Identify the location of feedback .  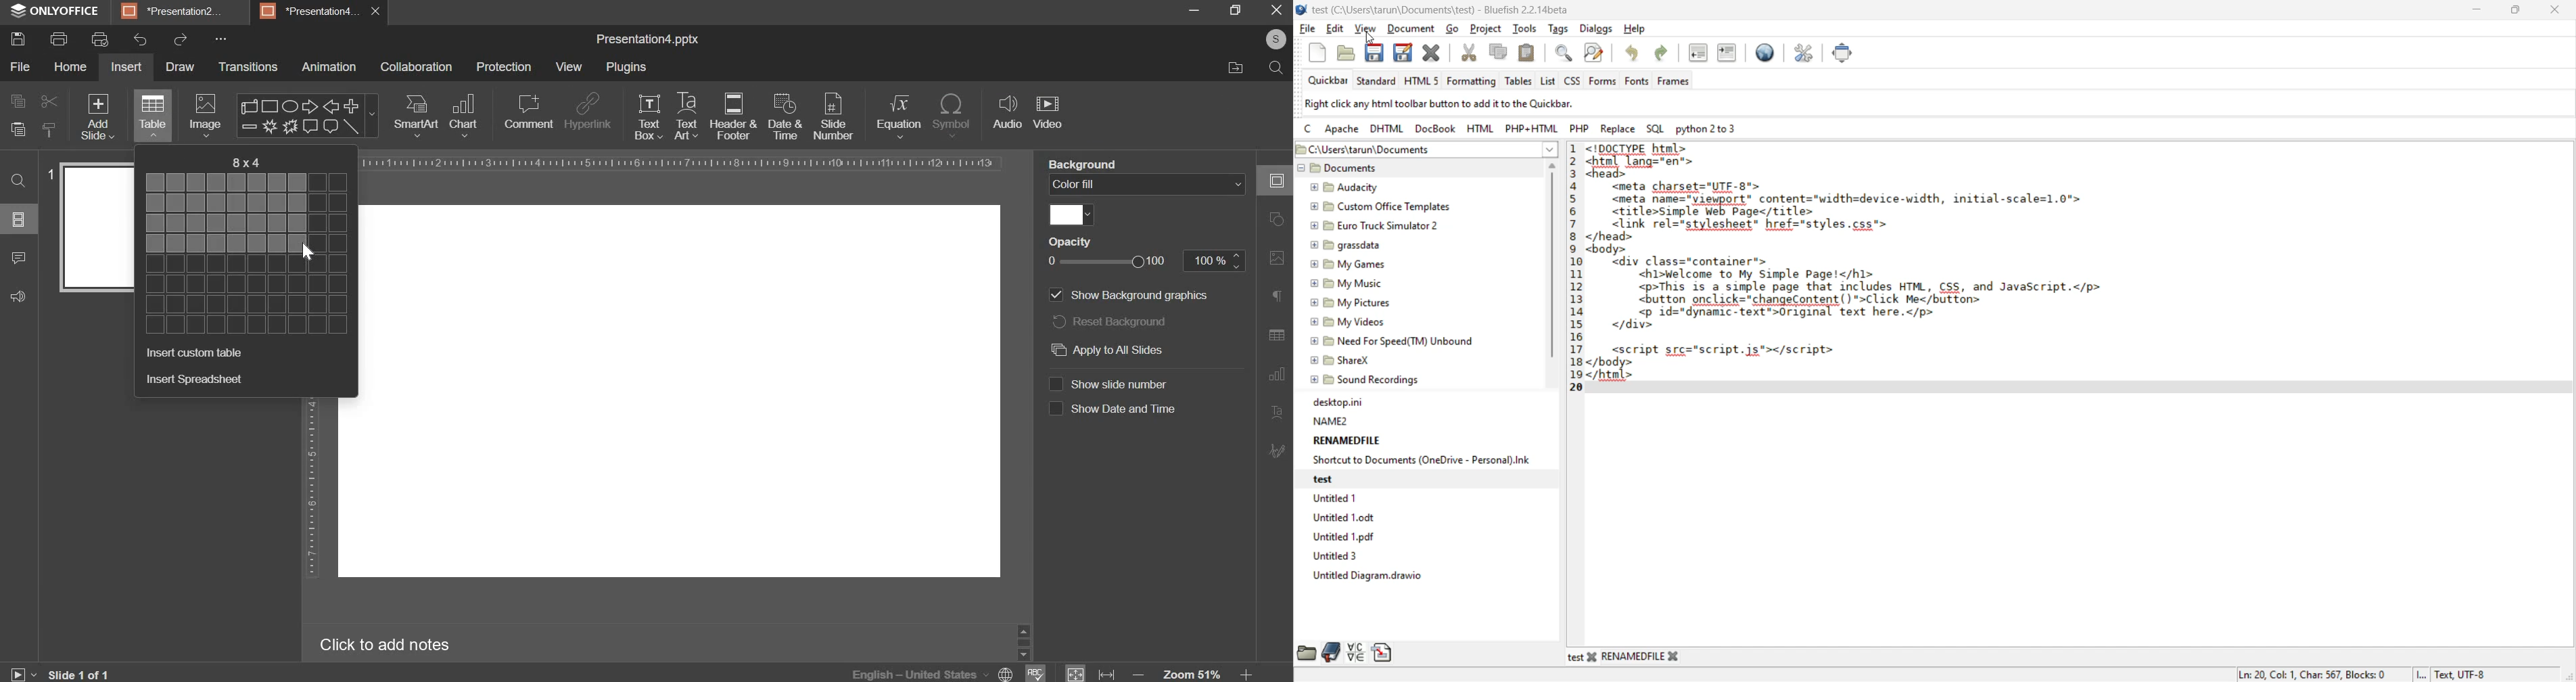
(20, 296).